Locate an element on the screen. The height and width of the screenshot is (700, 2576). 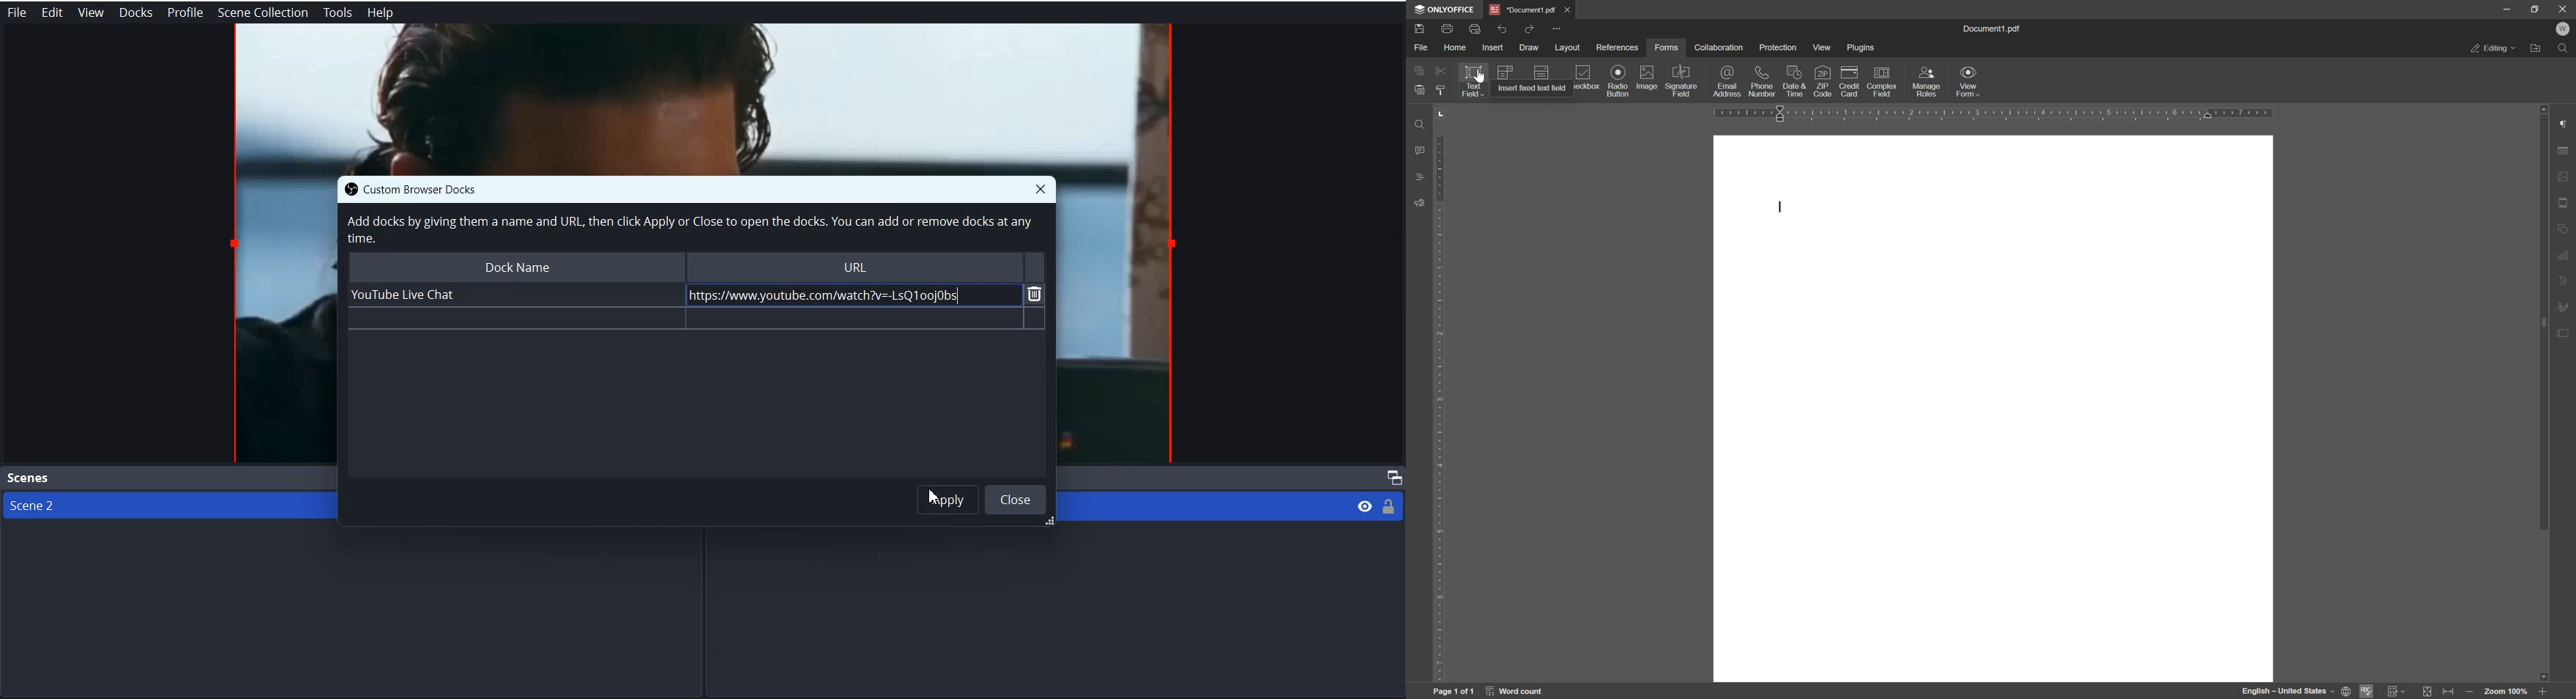
Scene Collection is located at coordinates (264, 12).